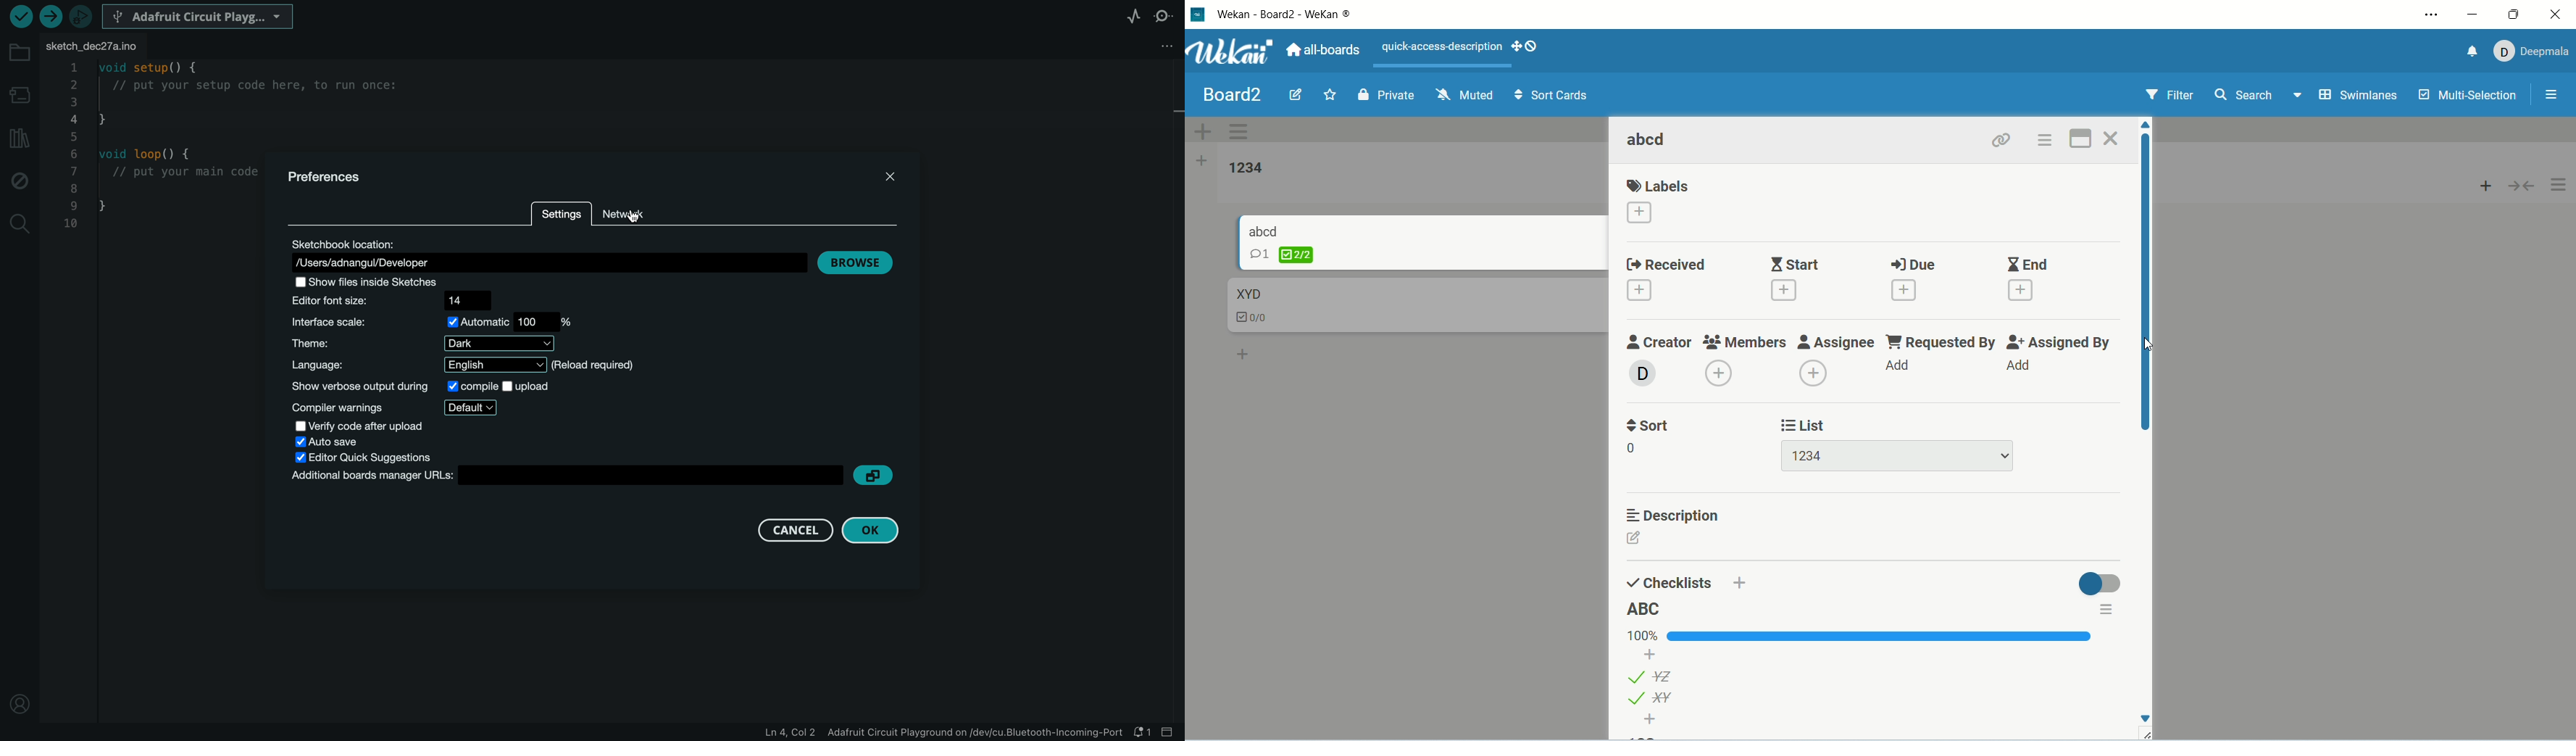 This screenshot has height=756, width=2576. I want to click on labels, so click(1660, 186).